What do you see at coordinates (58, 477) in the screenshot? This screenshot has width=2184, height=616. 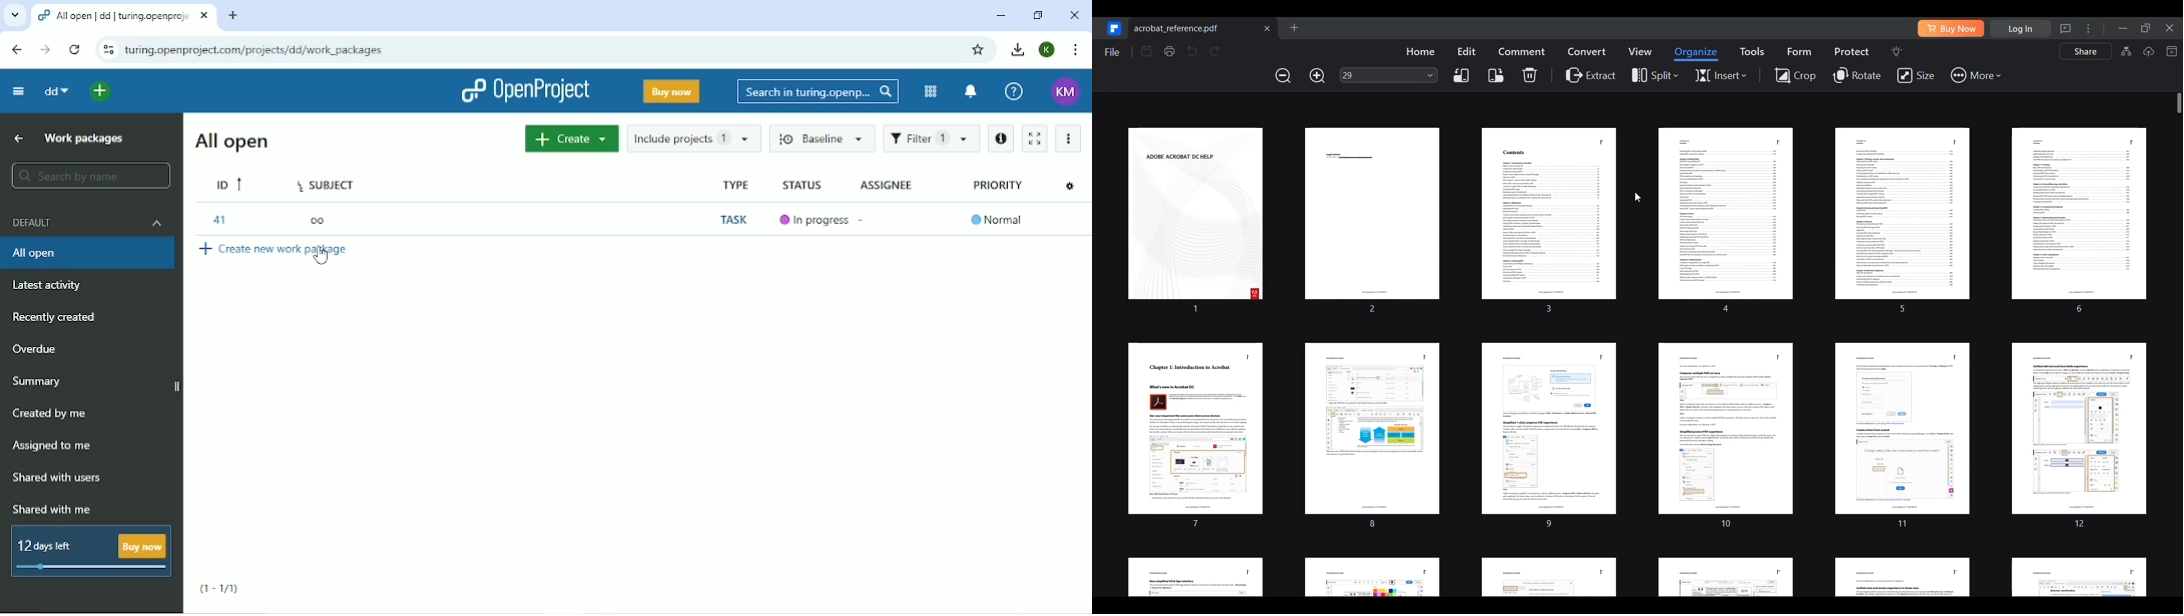 I see `Shared with users` at bounding box center [58, 477].